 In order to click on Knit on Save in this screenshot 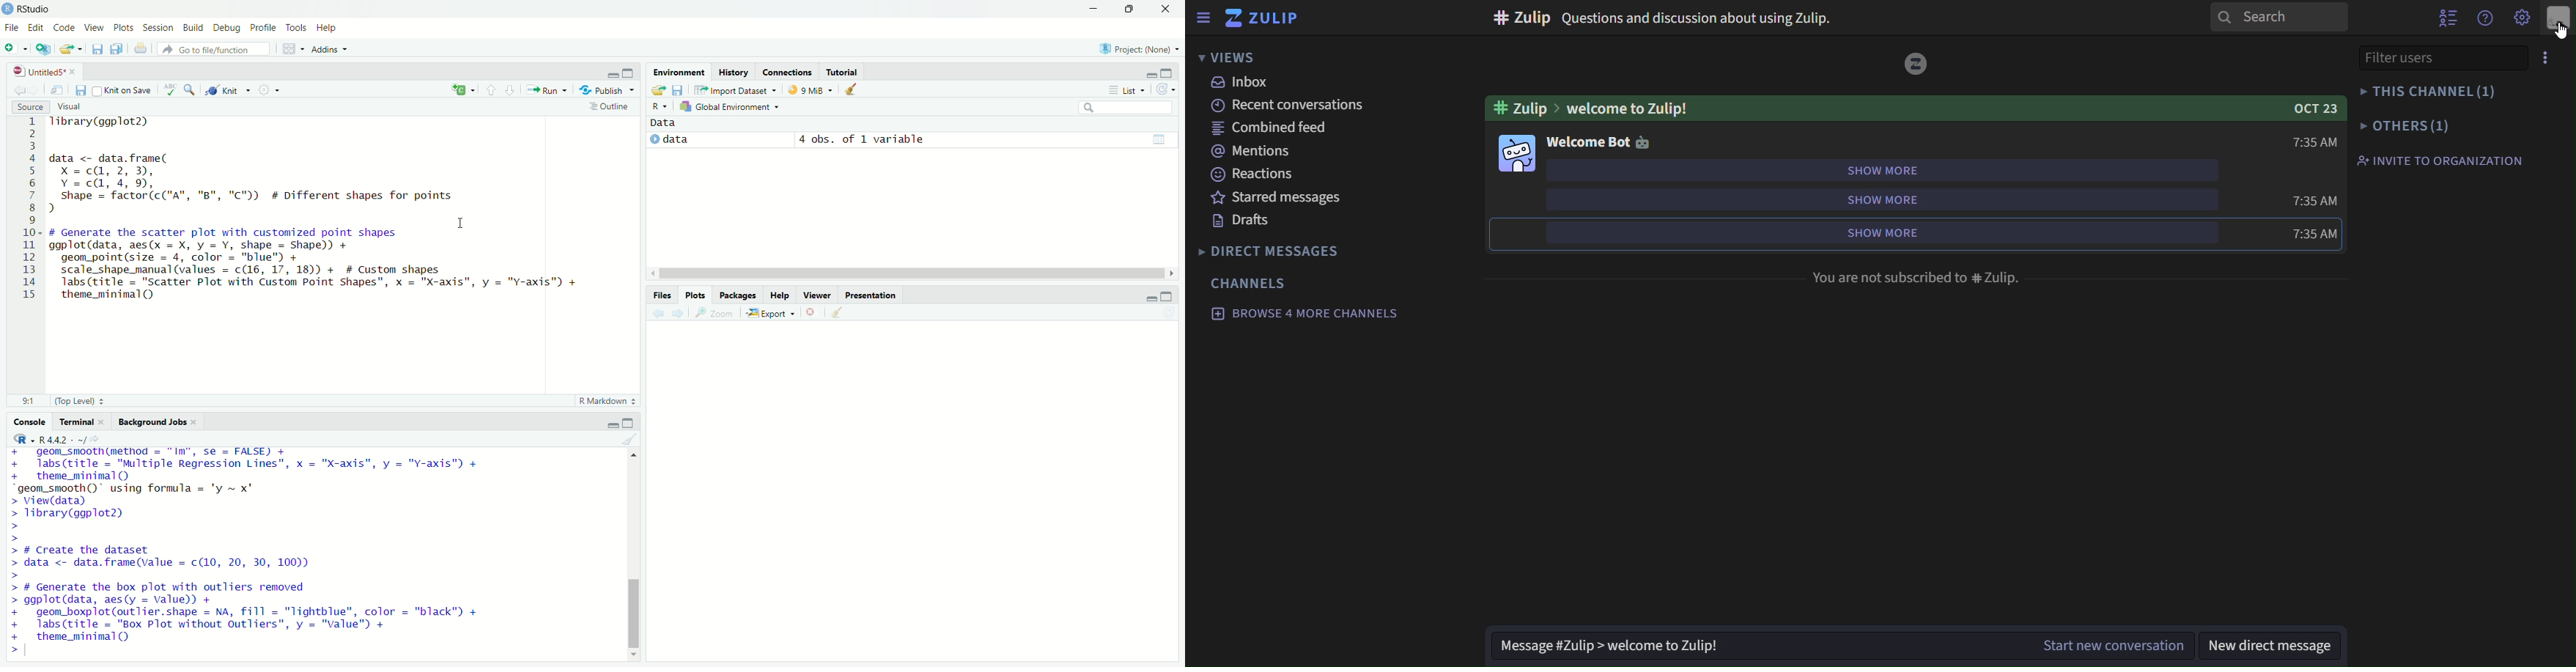, I will do `click(123, 90)`.